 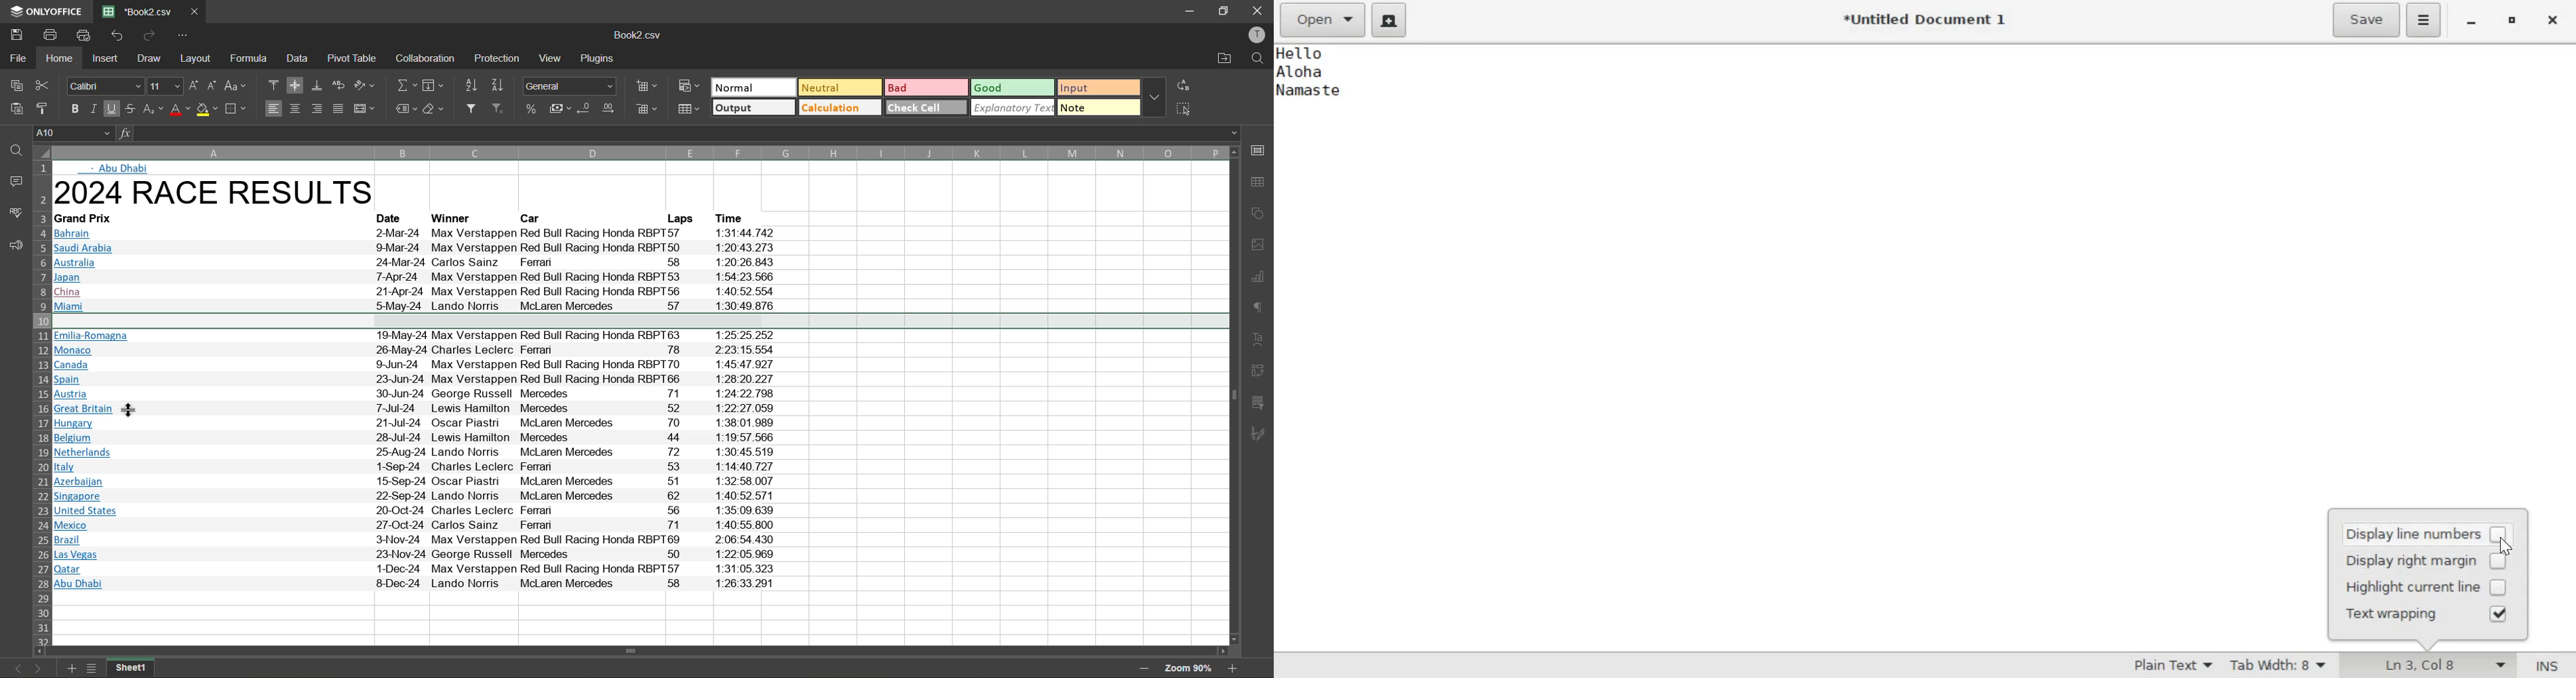 What do you see at coordinates (1263, 401) in the screenshot?
I see `slicer` at bounding box center [1263, 401].